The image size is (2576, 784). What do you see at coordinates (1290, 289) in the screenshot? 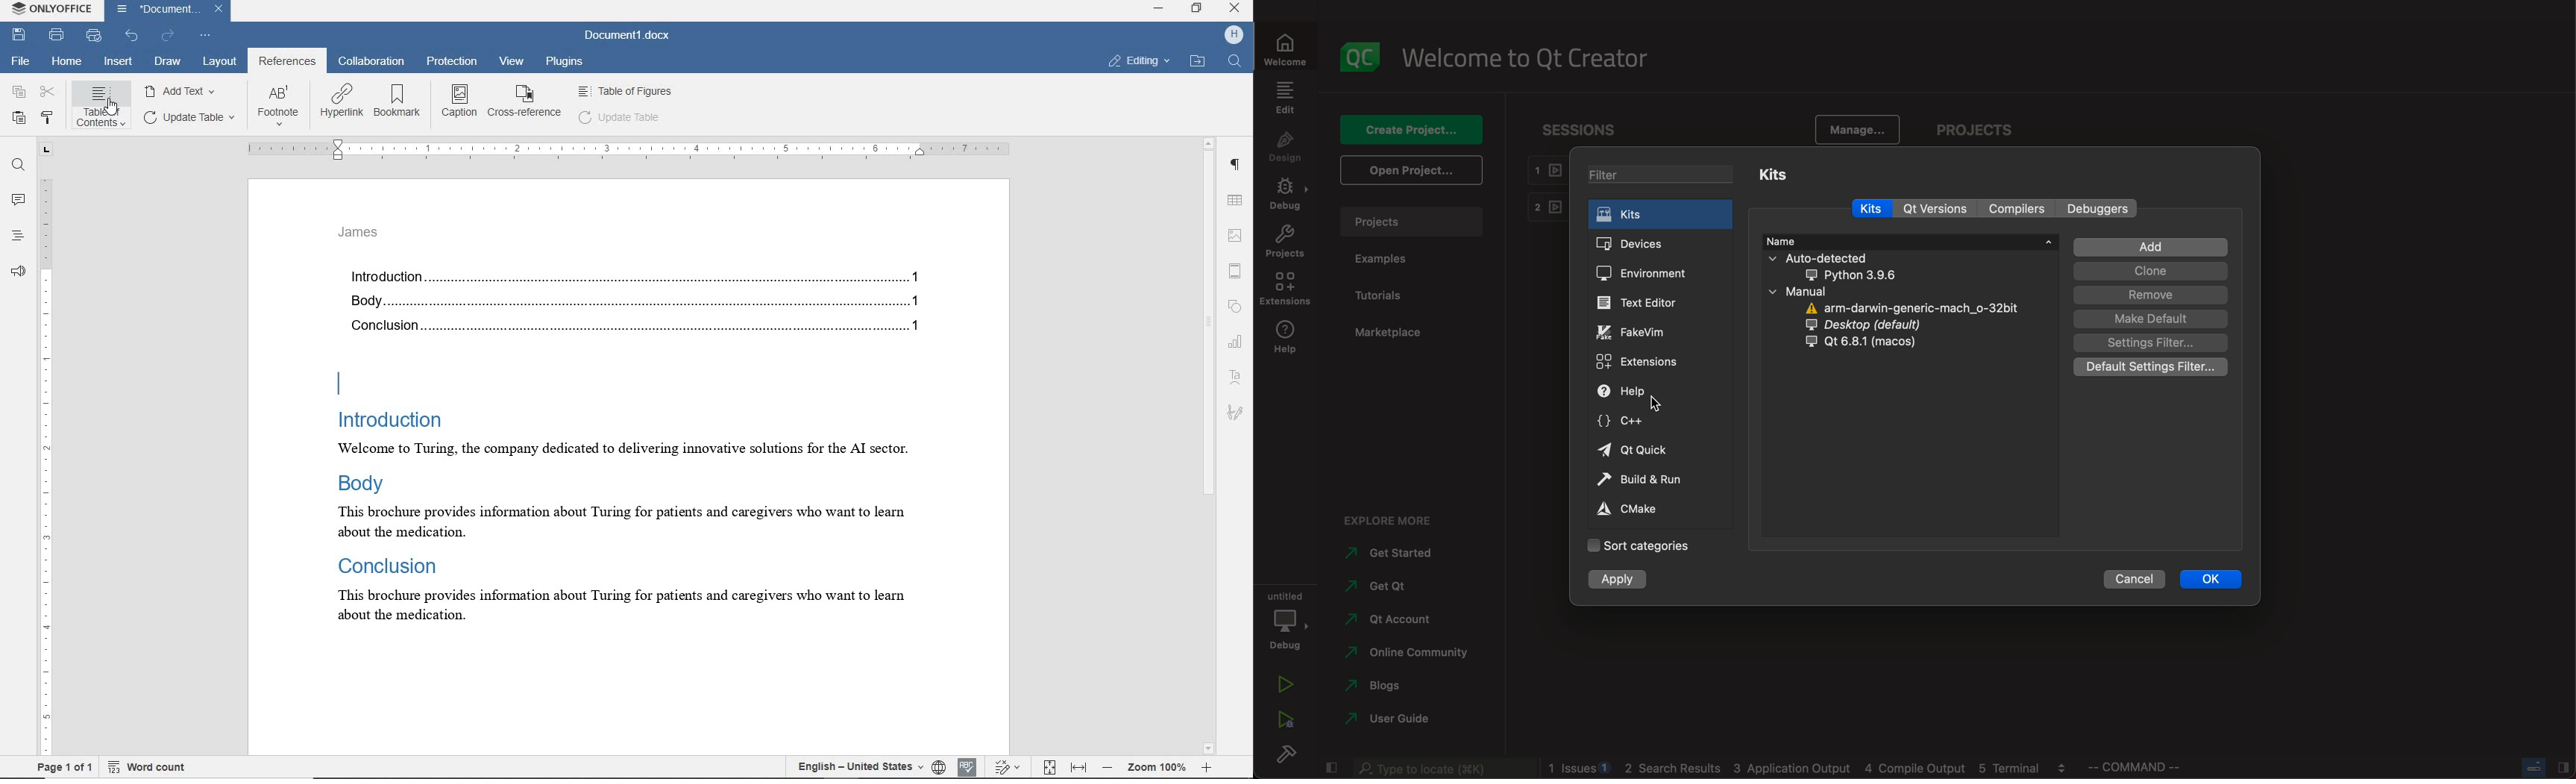
I see `extensions` at bounding box center [1290, 289].